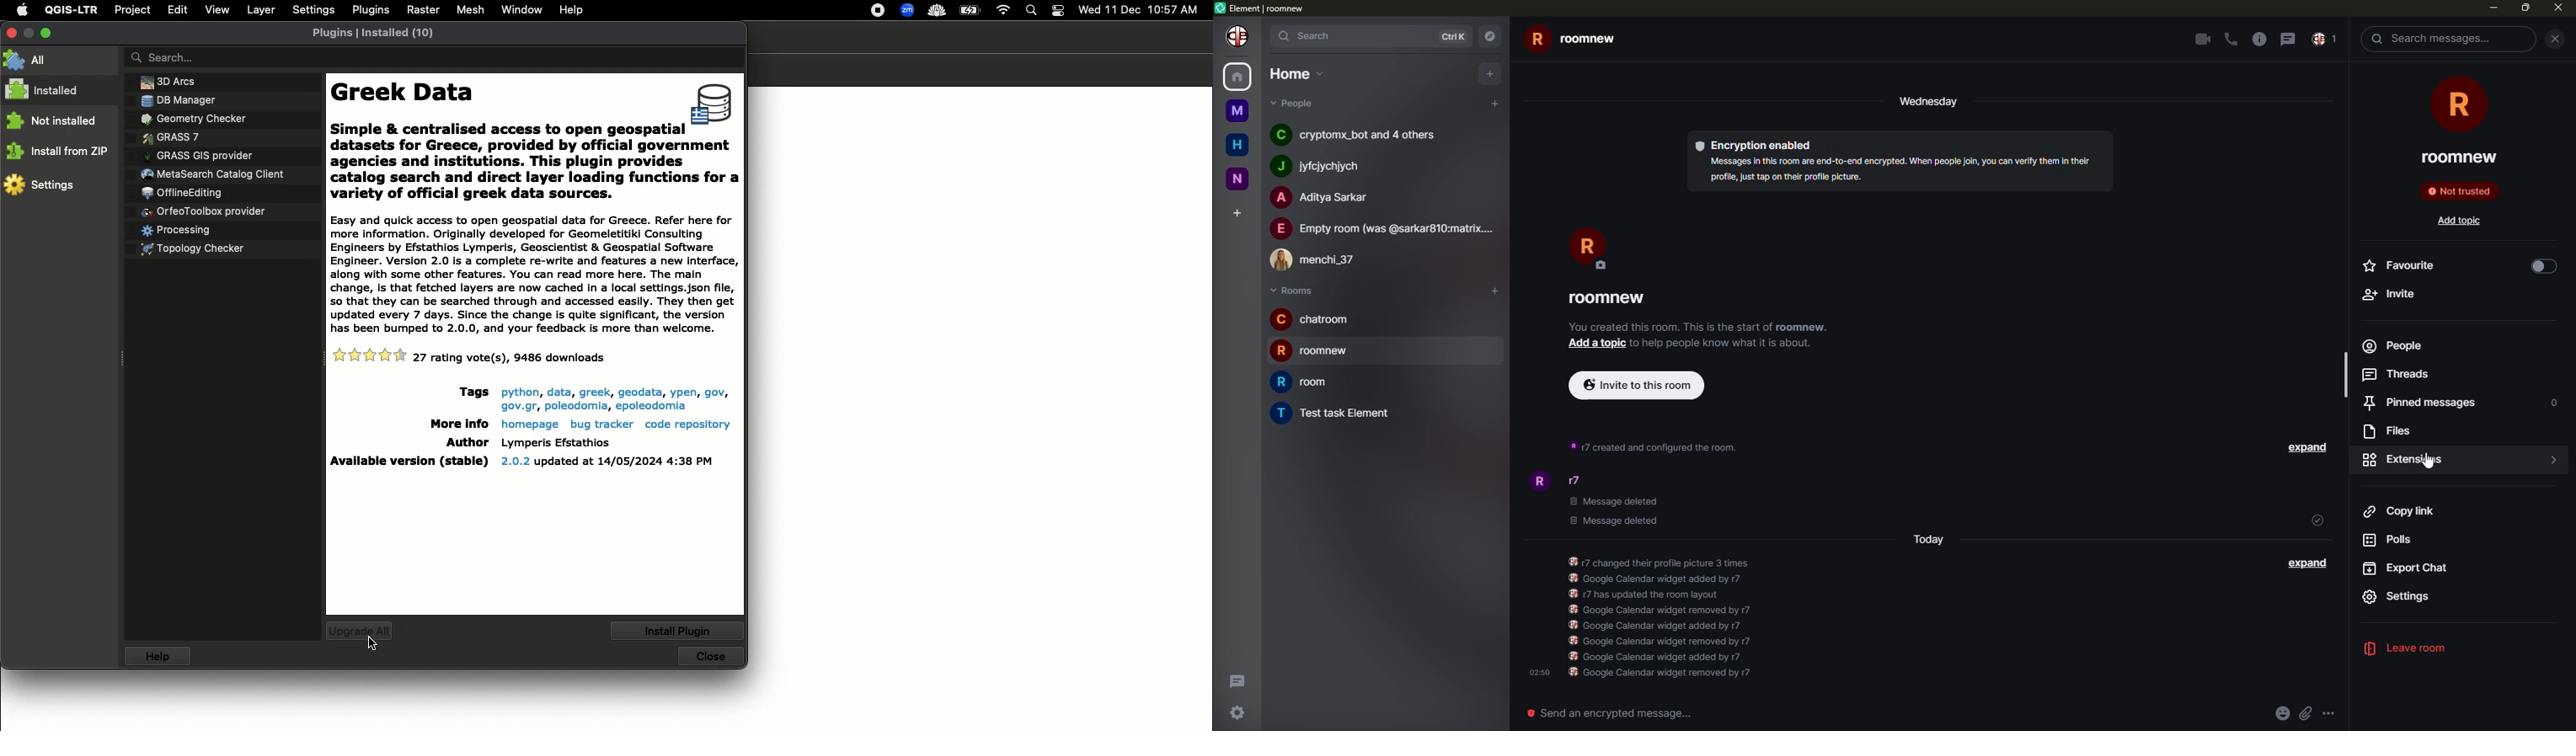 This screenshot has height=756, width=2576. What do you see at coordinates (681, 392) in the screenshot?
I see `yper` at bounding box center [681, 392].